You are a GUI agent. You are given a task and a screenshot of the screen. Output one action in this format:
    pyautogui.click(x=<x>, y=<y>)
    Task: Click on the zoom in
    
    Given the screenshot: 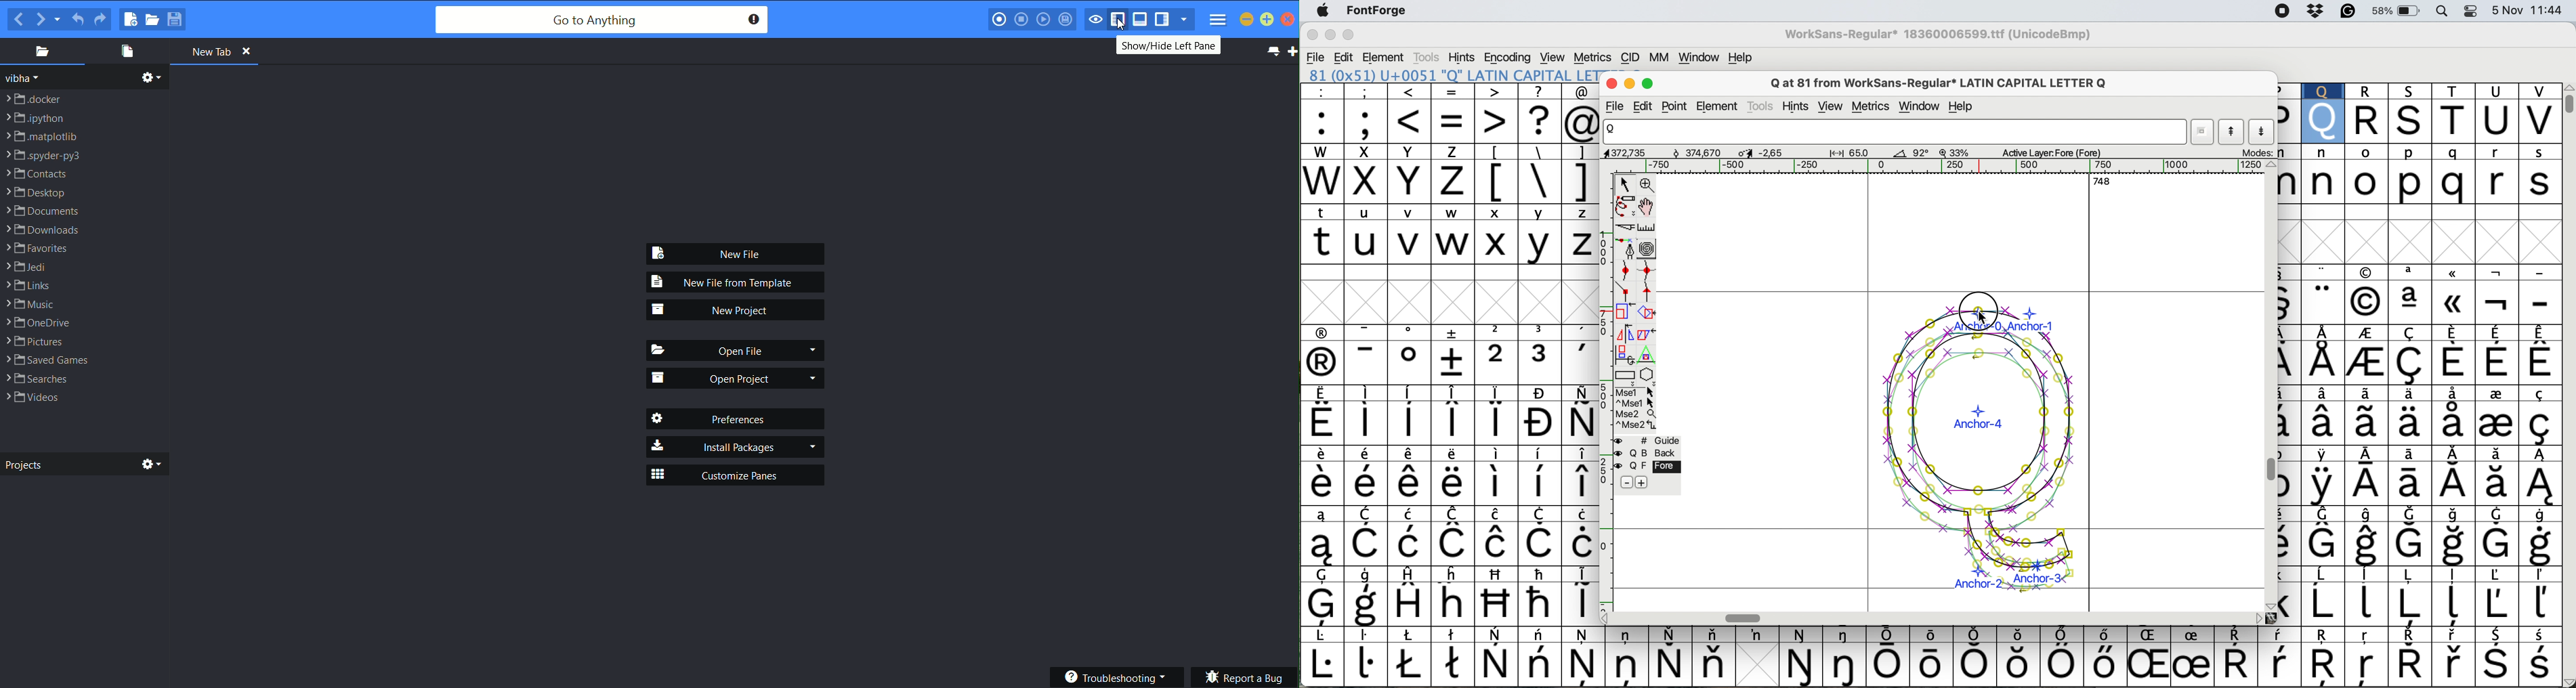 What is the action you would take?
    pyautogui.click(x=1647, y=186)
    